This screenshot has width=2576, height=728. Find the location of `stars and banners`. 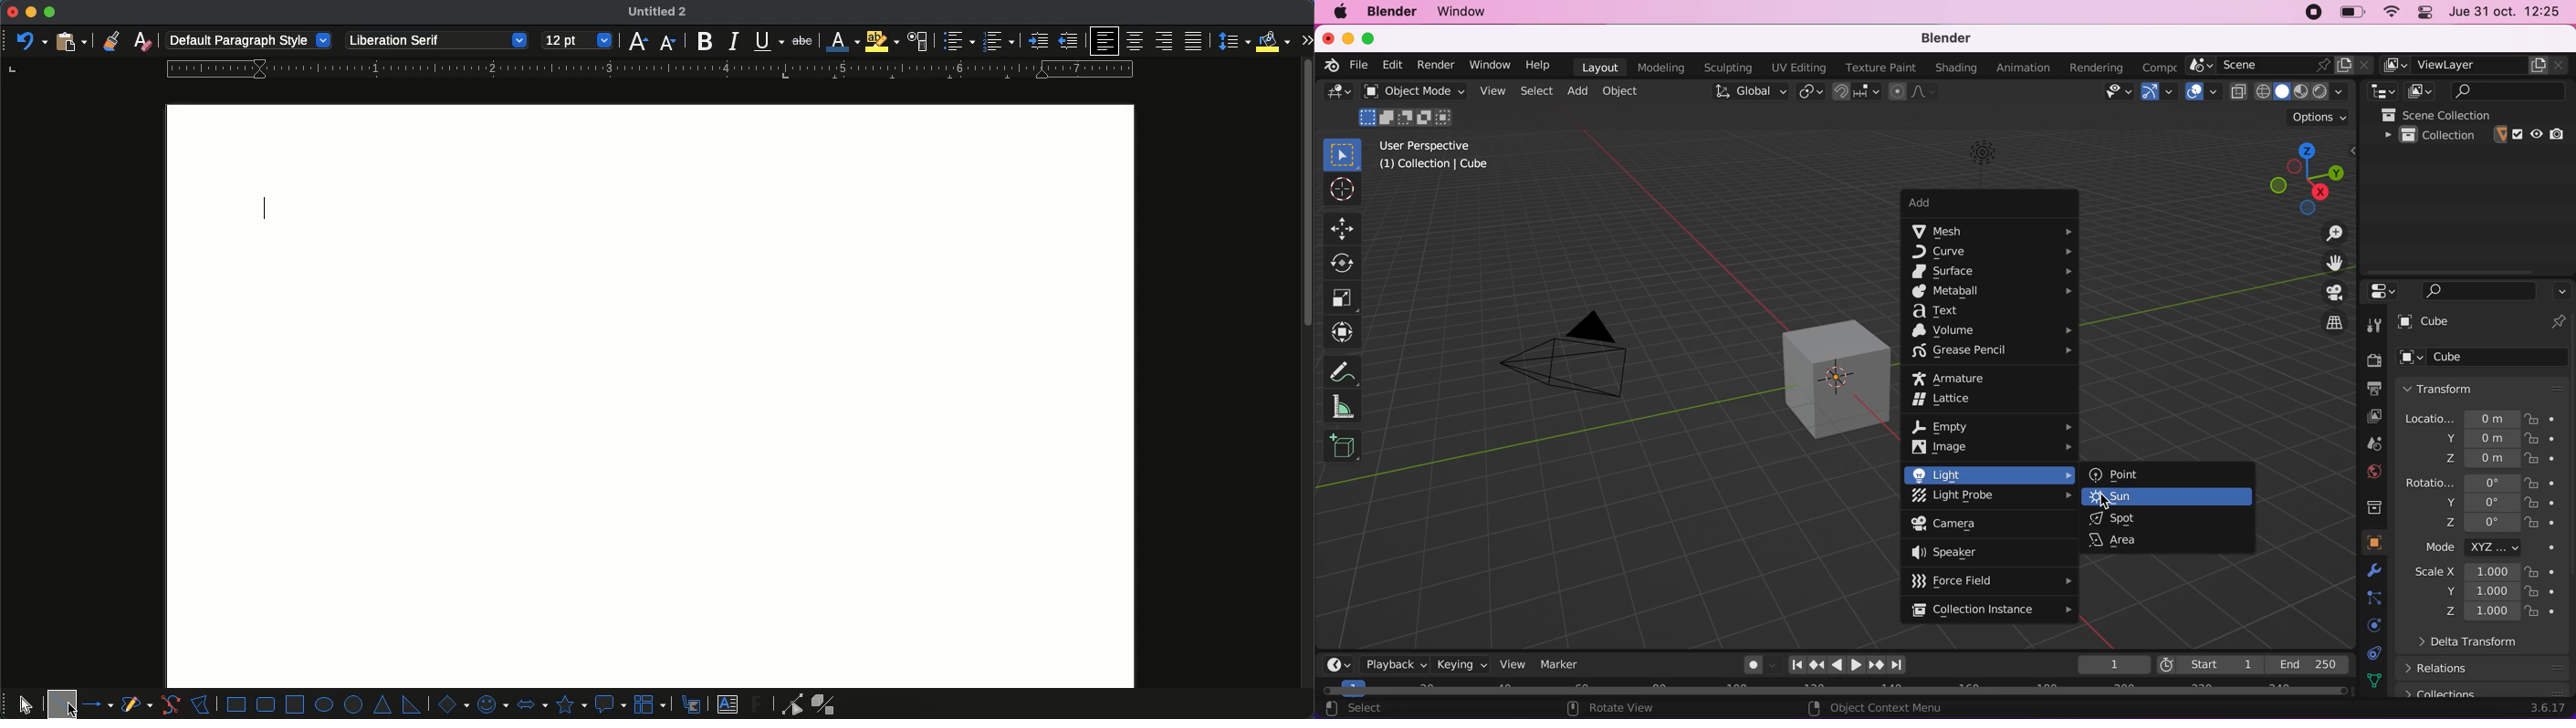

stars and banners is located at coordinates (570, 704).